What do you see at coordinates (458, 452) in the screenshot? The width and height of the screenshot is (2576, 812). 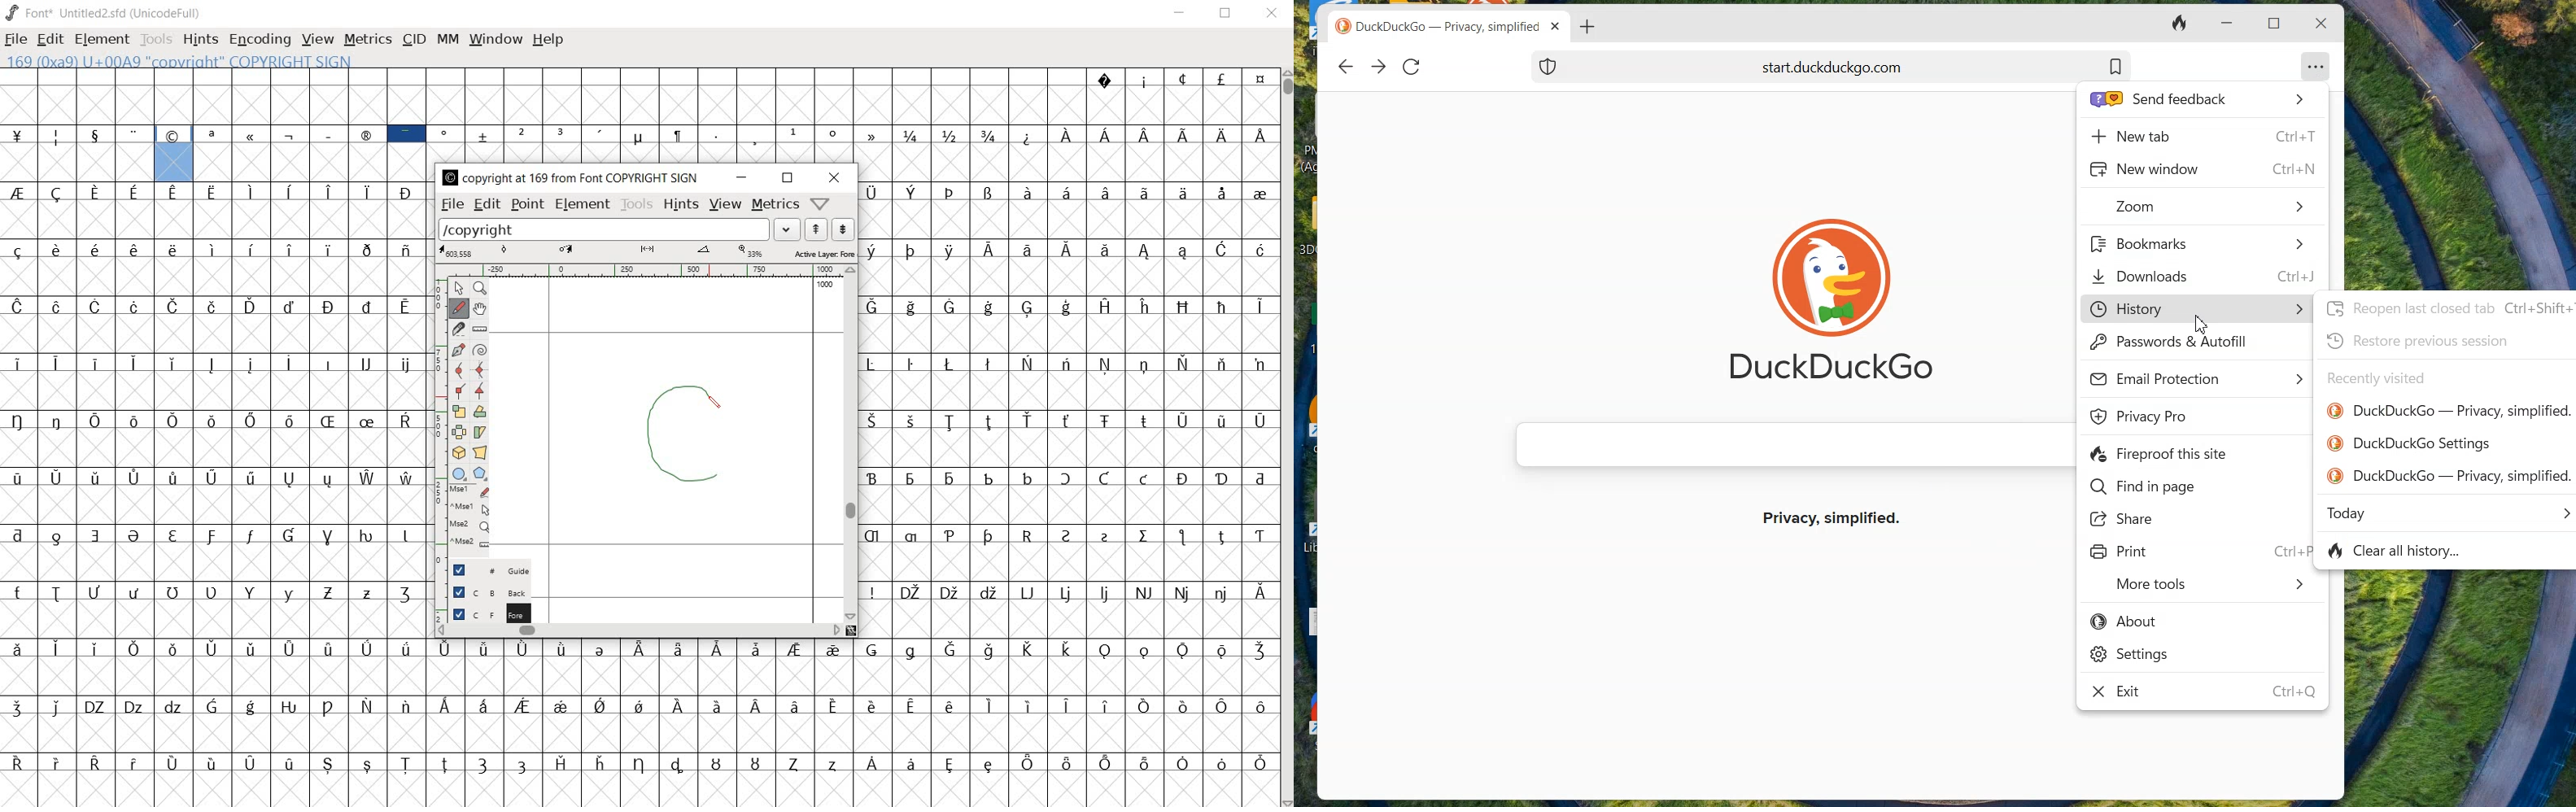 I see `rotate the selection in 3D and project back to plane` at bounding box center [458, 452].